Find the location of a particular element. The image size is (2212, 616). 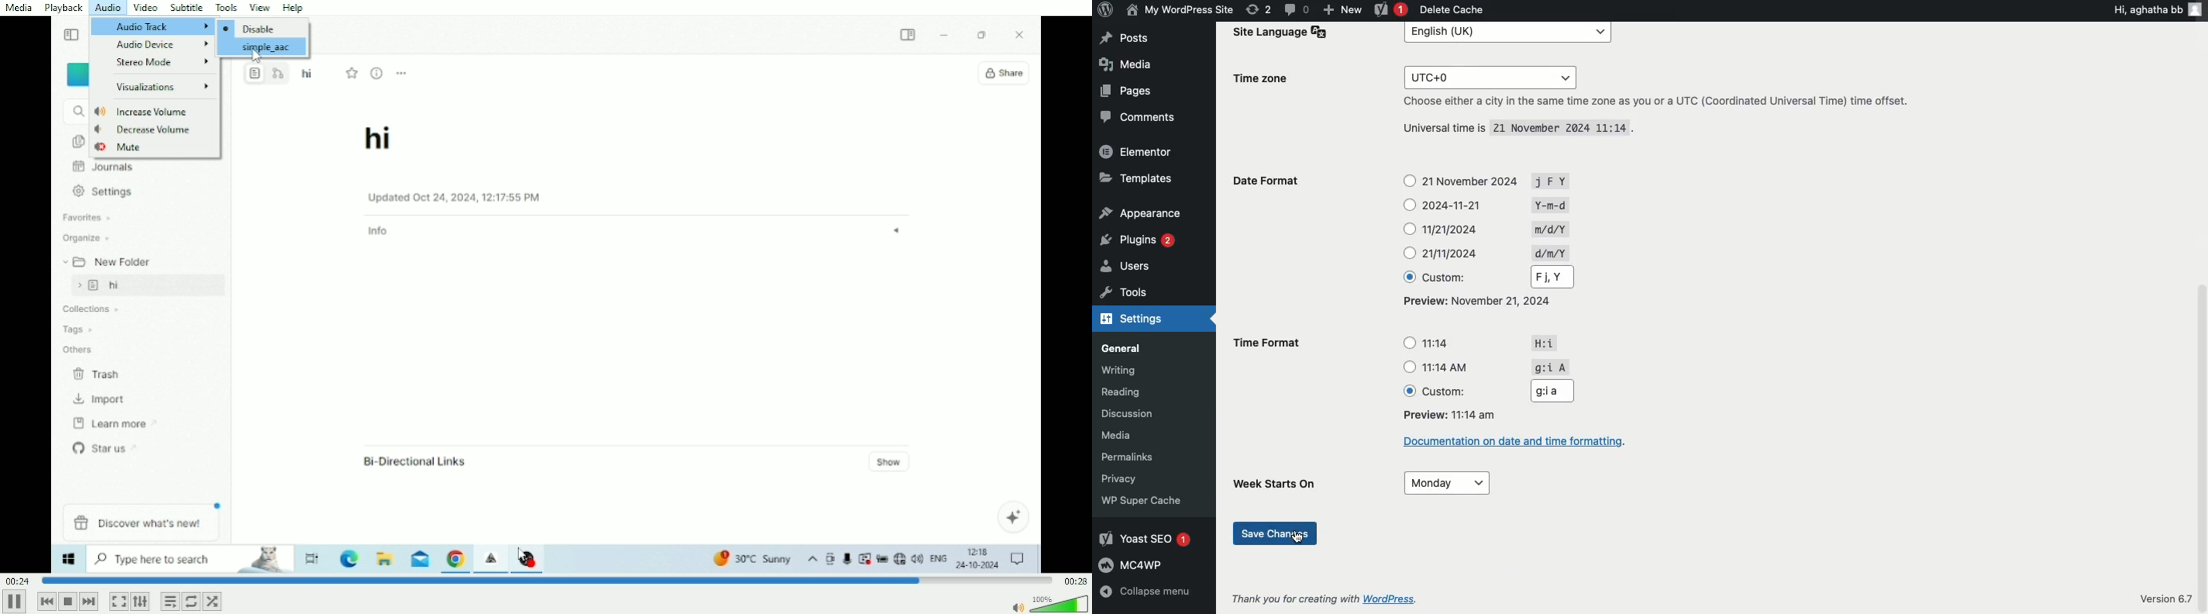

uTC+0 is located at coordinates (1491, 76).